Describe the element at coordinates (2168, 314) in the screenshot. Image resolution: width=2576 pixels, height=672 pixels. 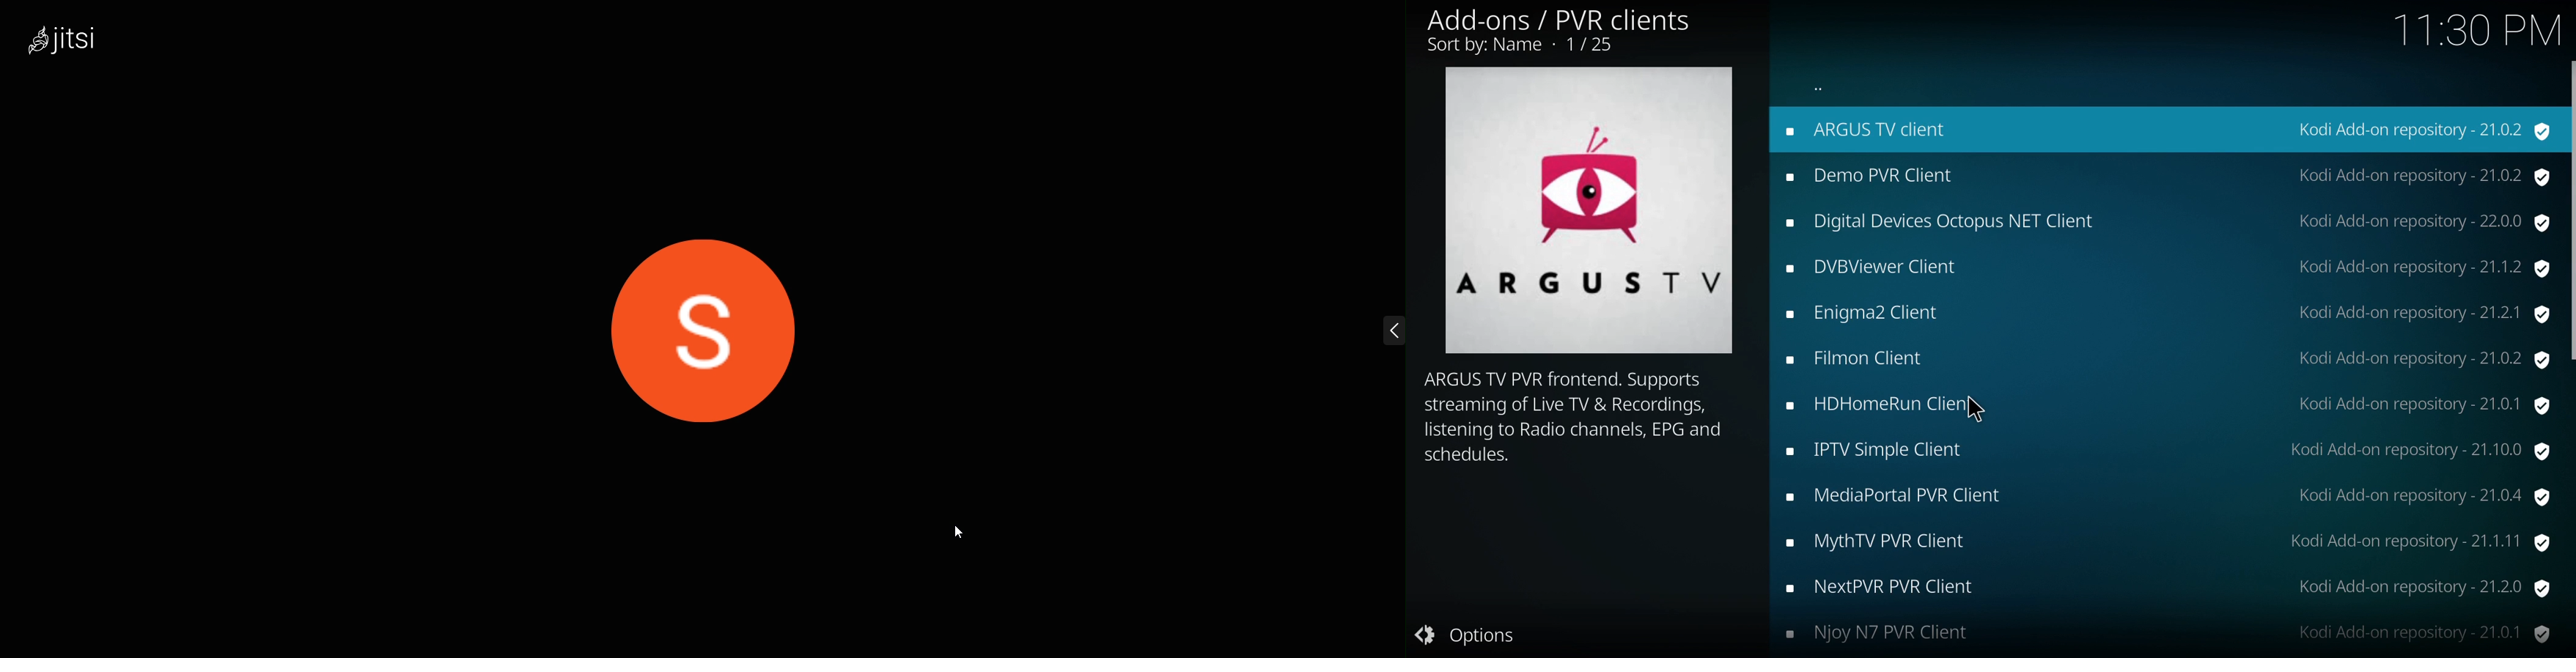
I see `Enigma2 Client Kodi Add-on repository - 21.2.1` at that location.